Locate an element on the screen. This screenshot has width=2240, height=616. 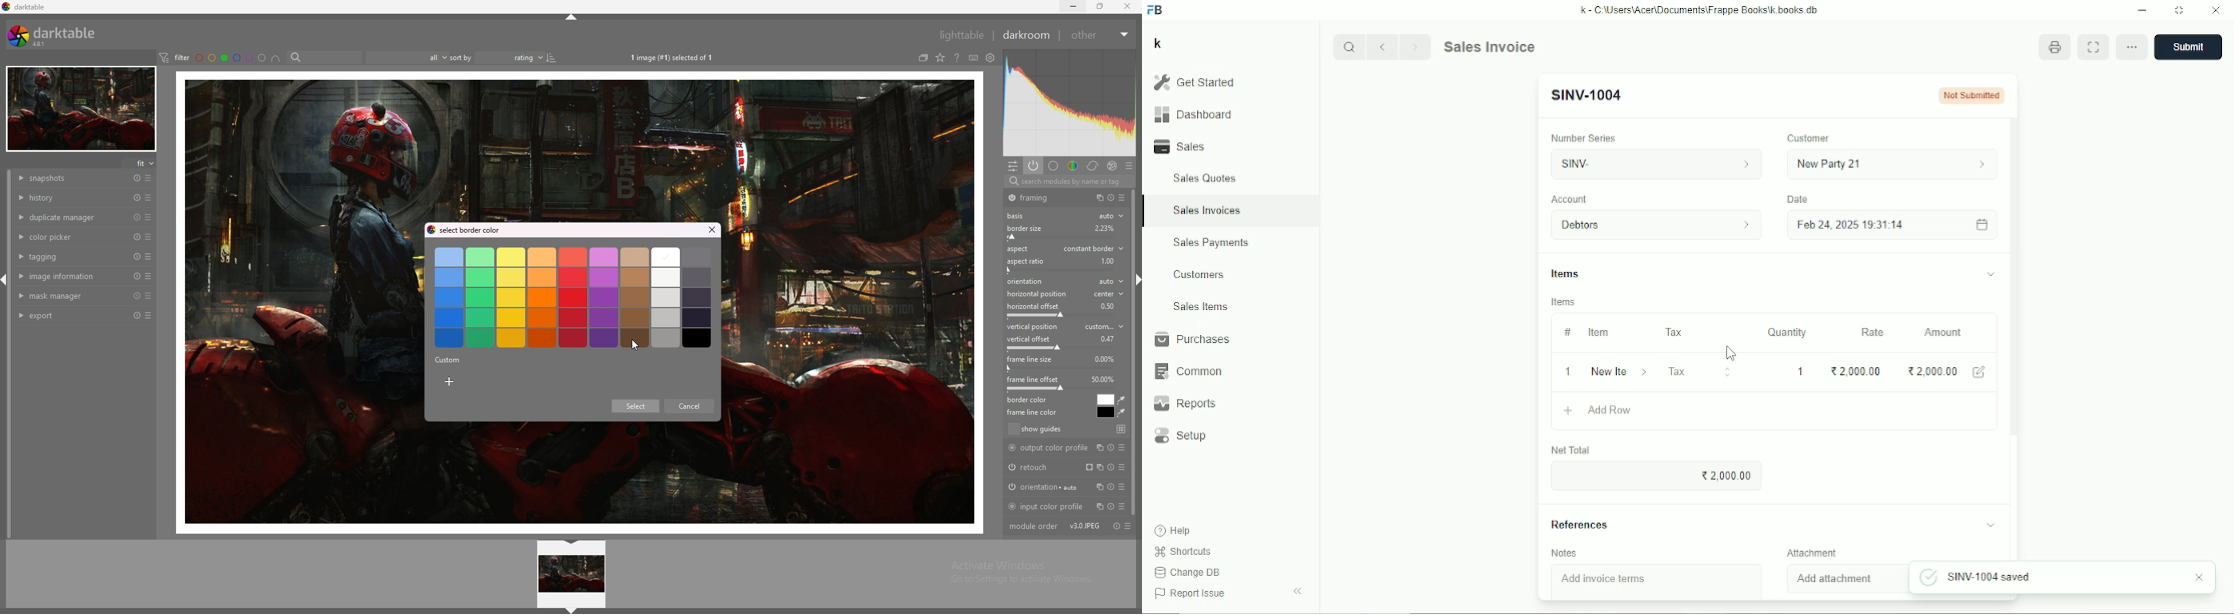
Rate is located at coordinates (1872, 332).